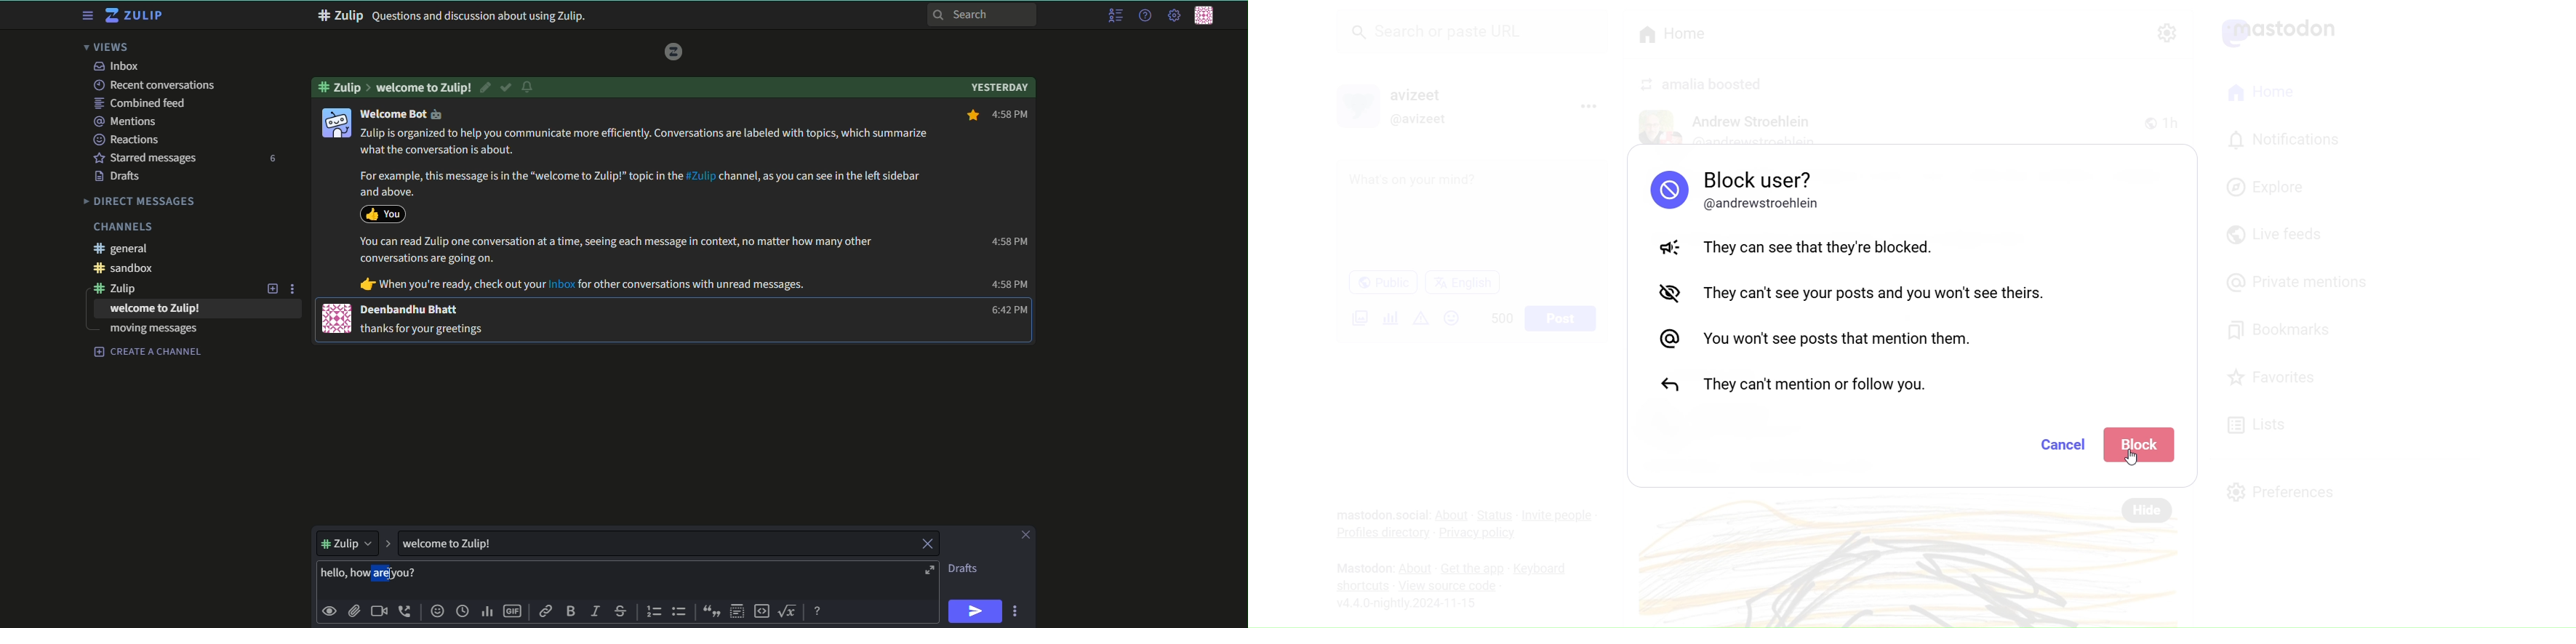 The width and height of the screenshot is (2576, 644). I want to click on mentions, so click(127, 121).